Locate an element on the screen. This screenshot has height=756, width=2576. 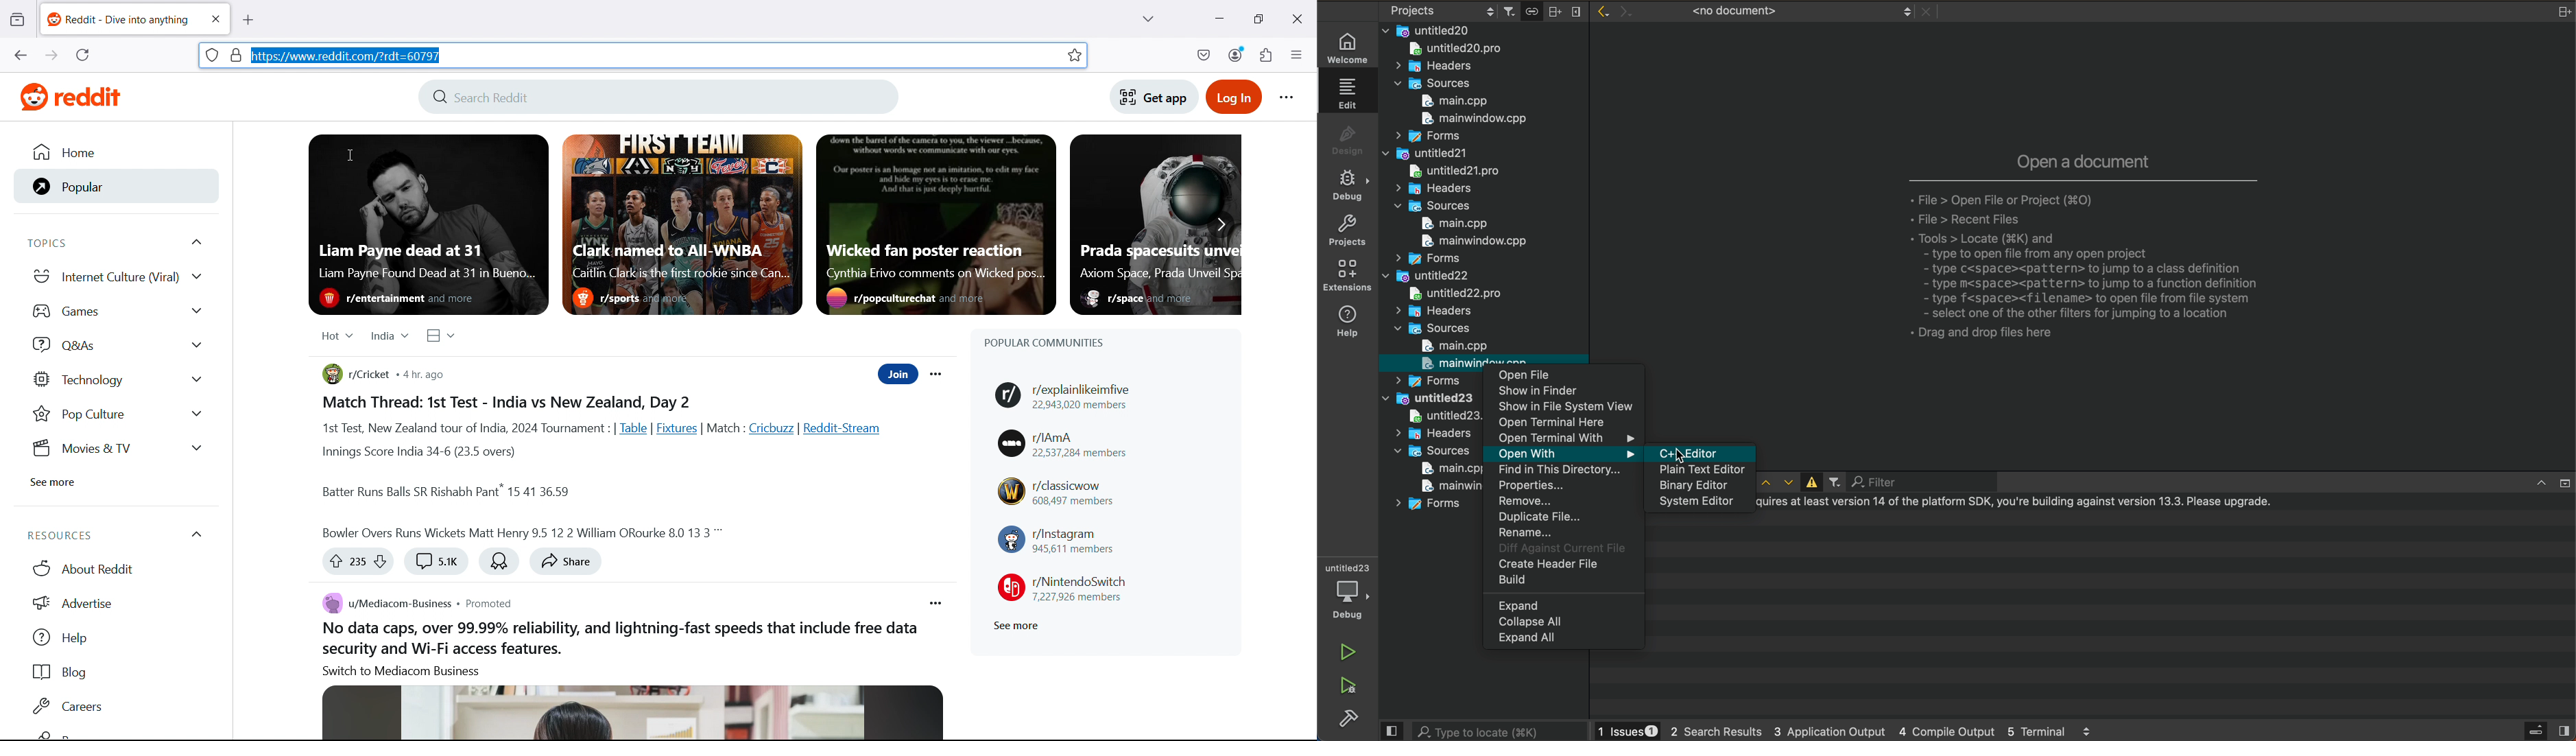
sources is located at coordinates (1430, 206).